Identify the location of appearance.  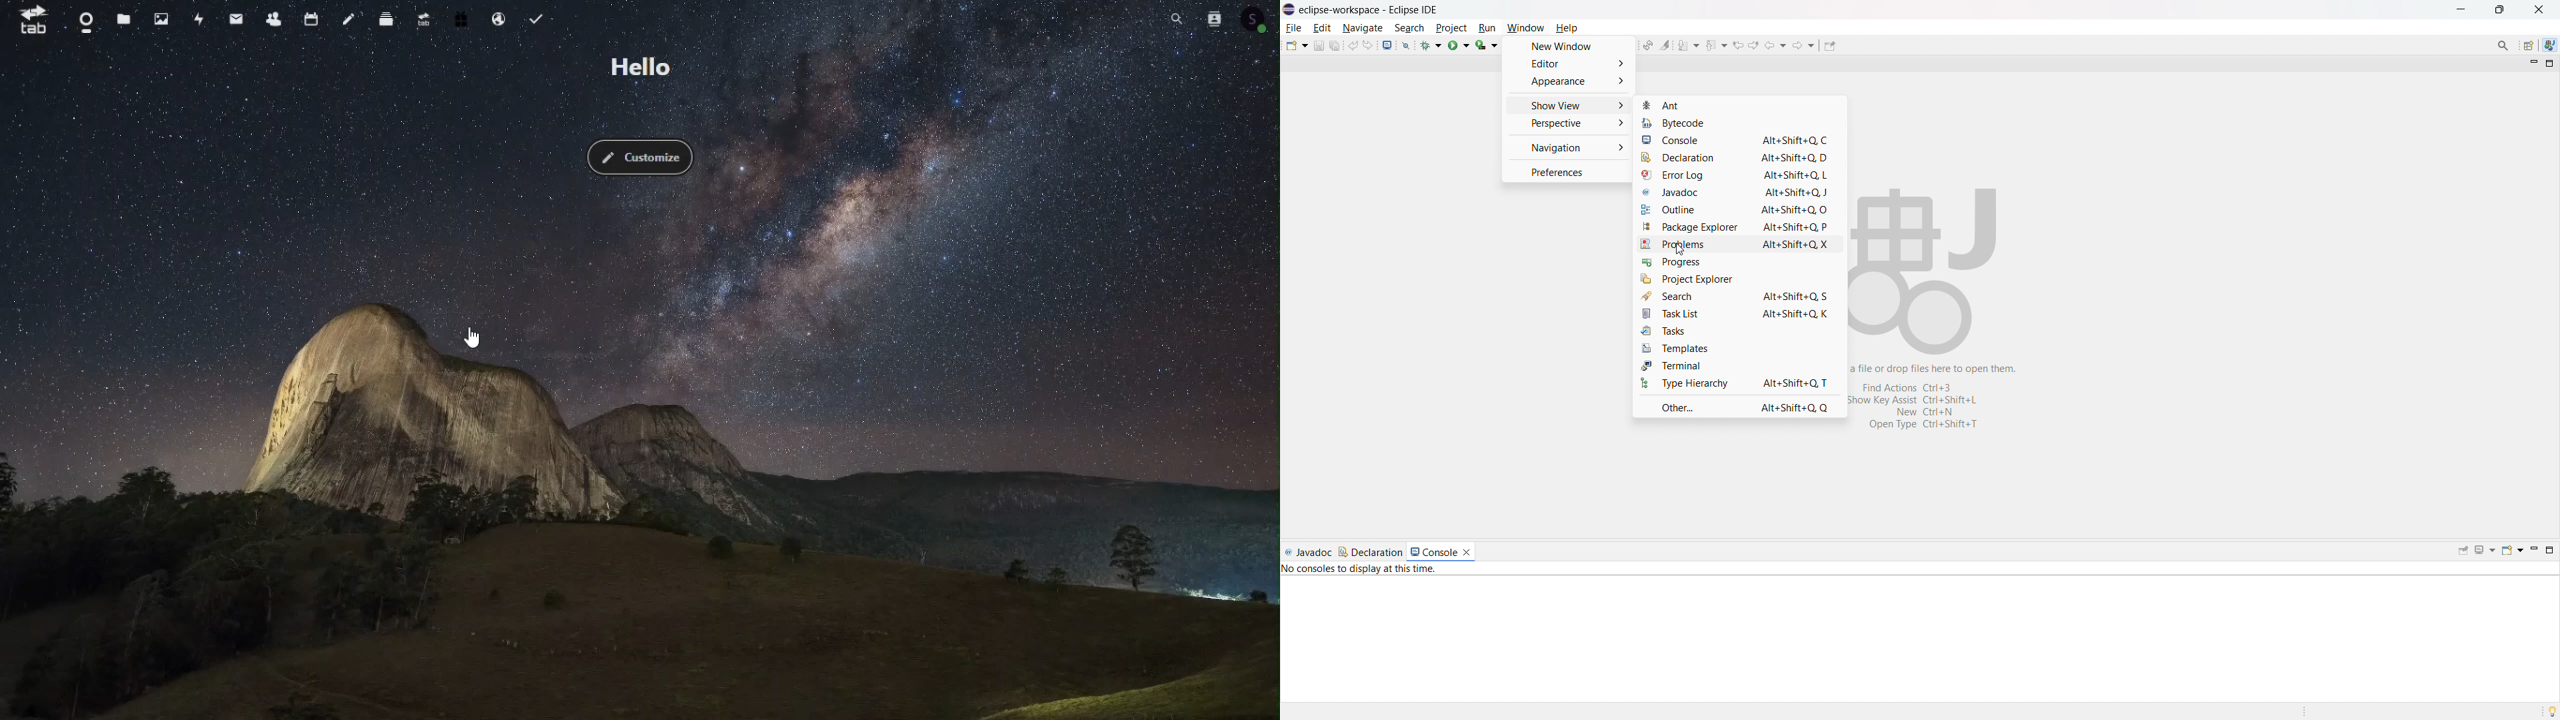
(1569, 81).